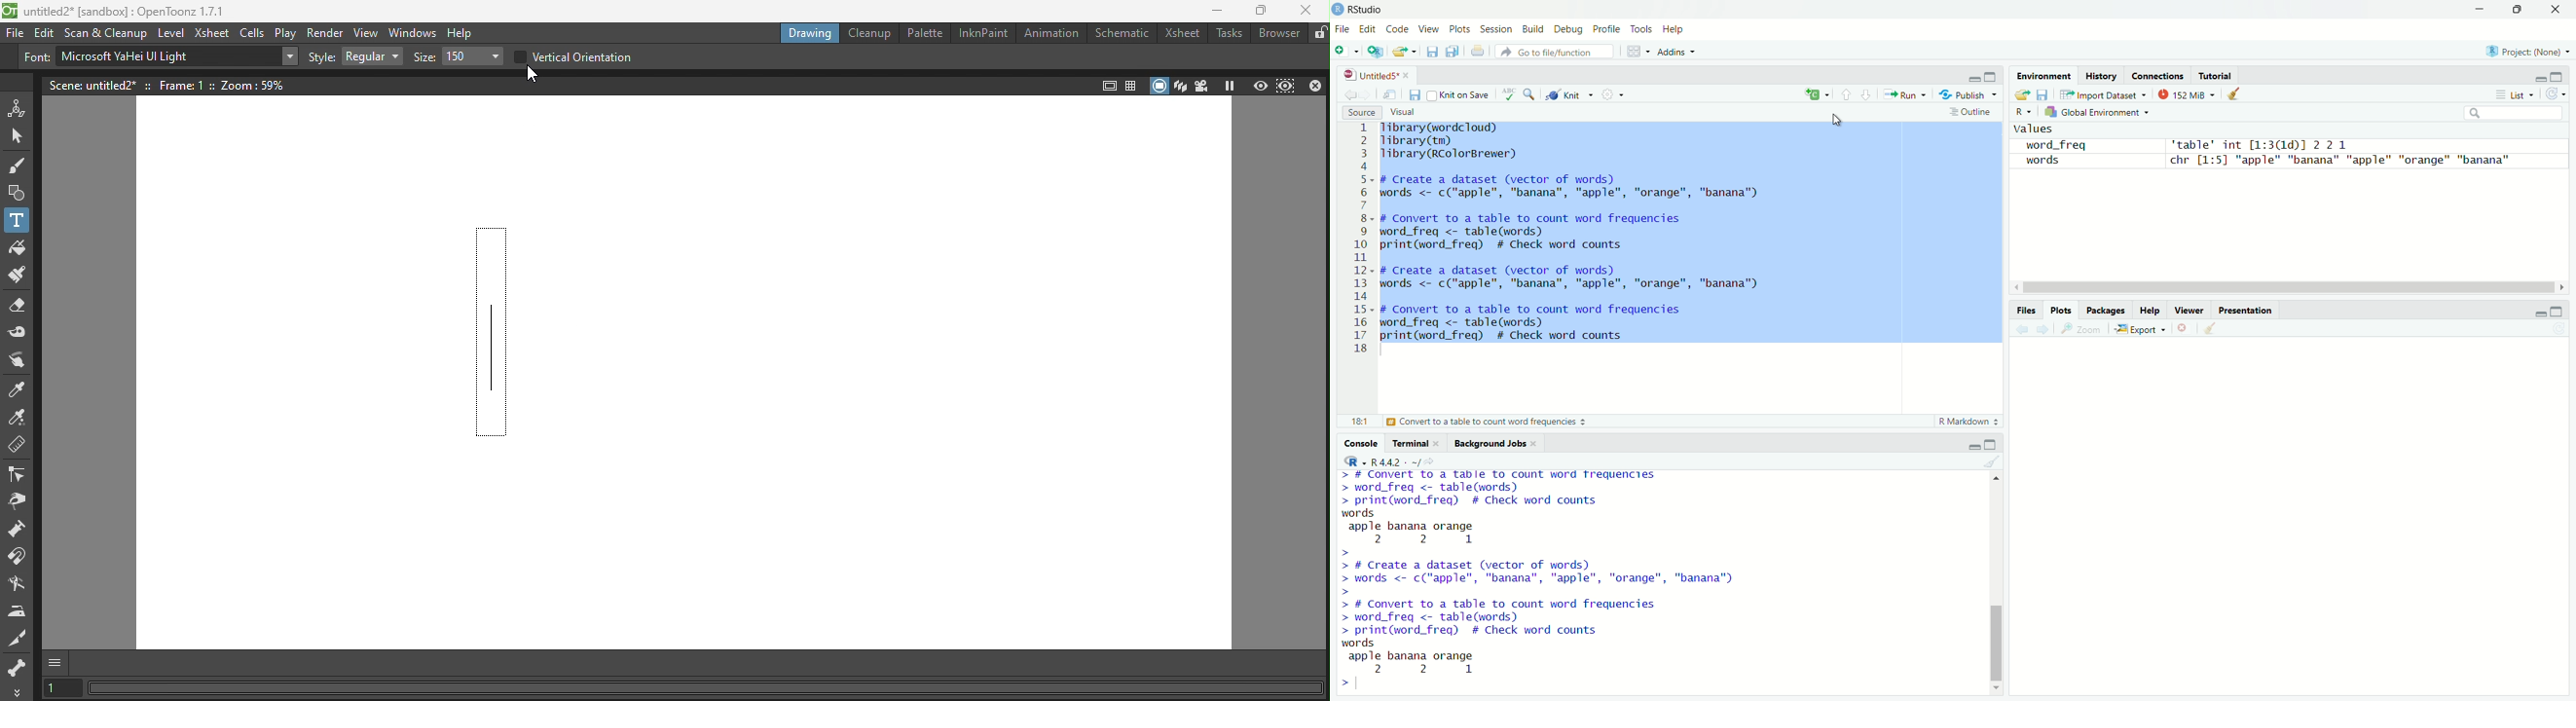 The width and height of the screenshot is (2576, 728). I want to click on Go to the next section/chunk, so click(1868, 95).